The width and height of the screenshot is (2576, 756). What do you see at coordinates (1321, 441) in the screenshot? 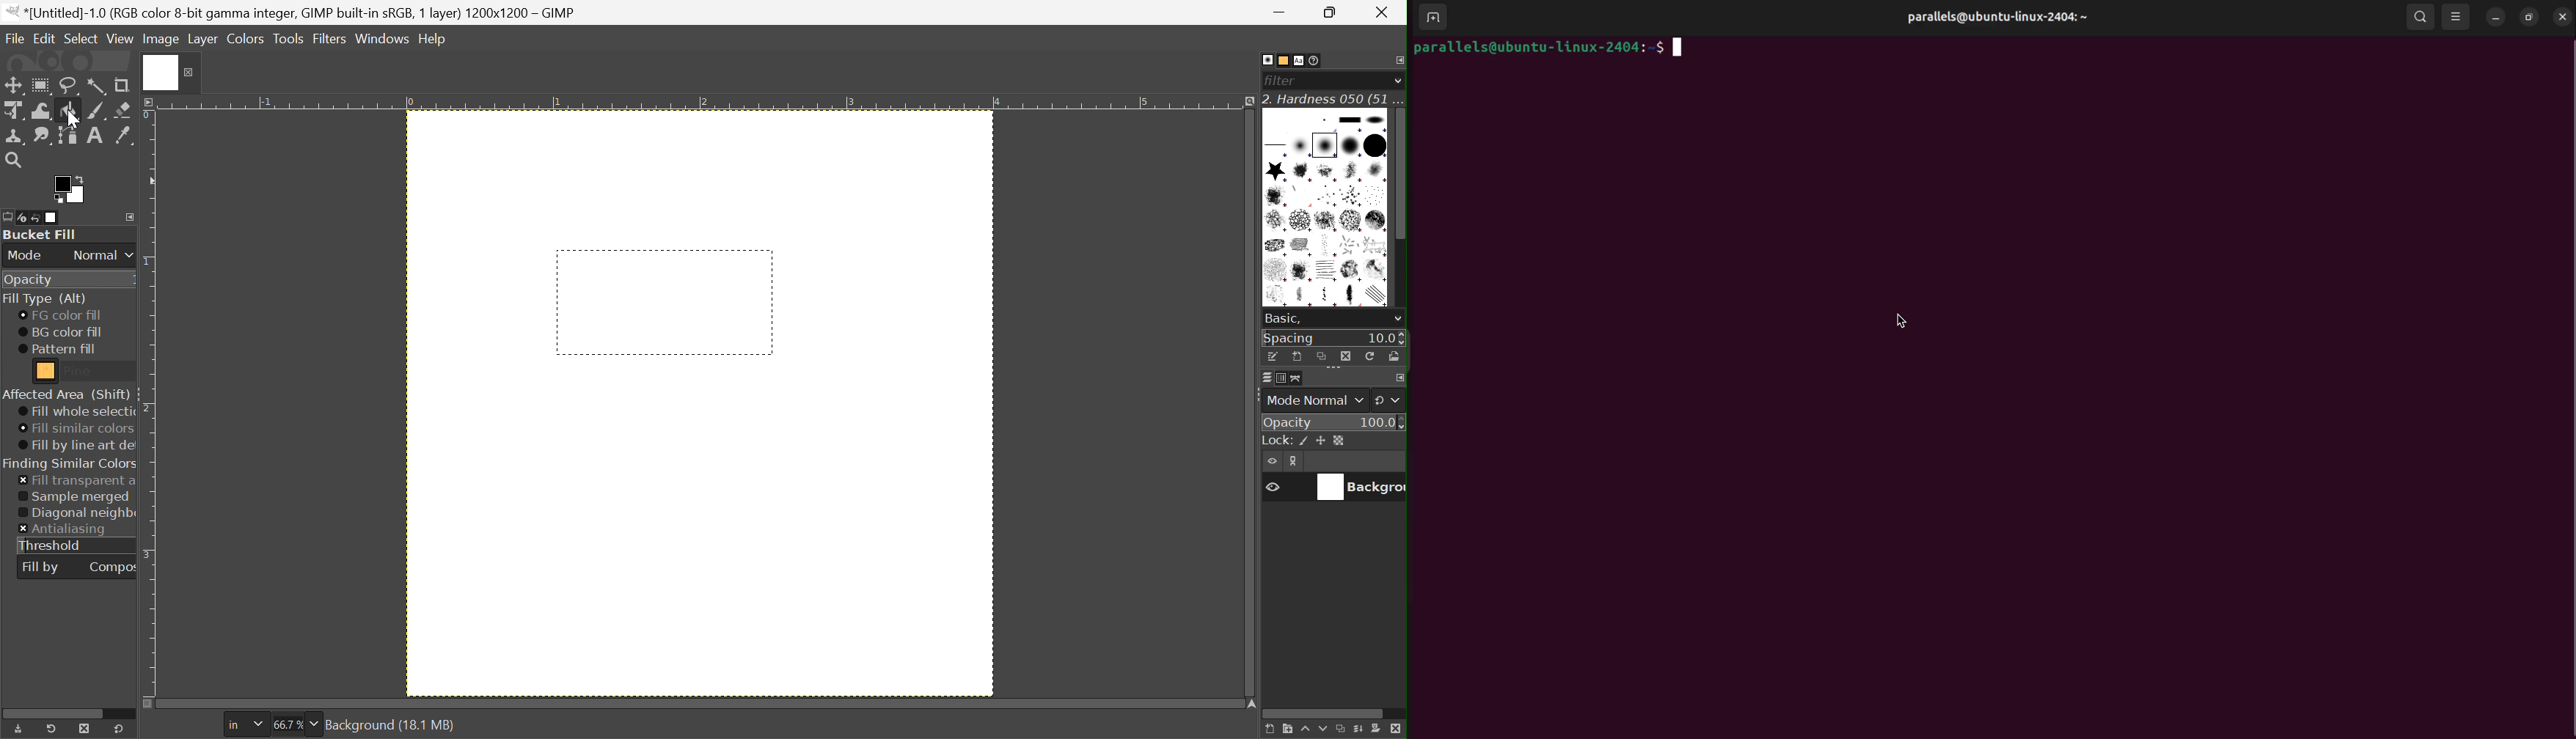
I see `Lock positions and size` at bounding box center [1321, 441].